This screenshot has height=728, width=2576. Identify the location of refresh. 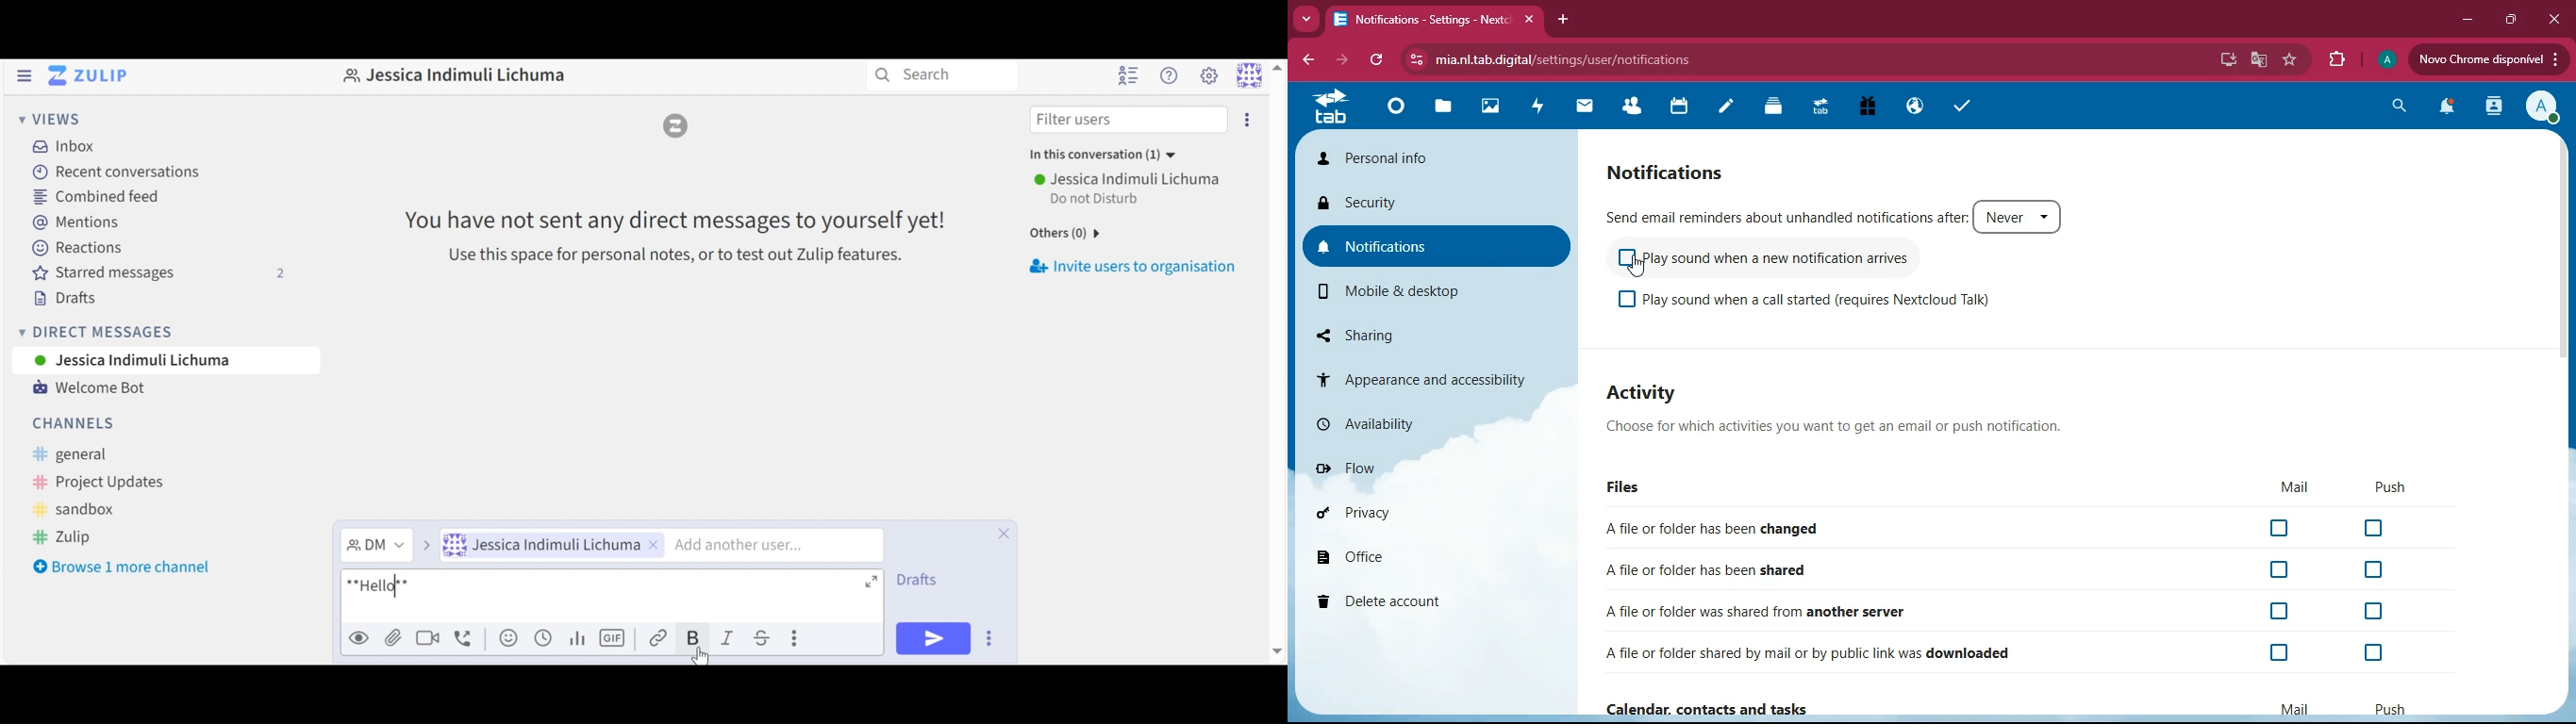
(1377, 60).